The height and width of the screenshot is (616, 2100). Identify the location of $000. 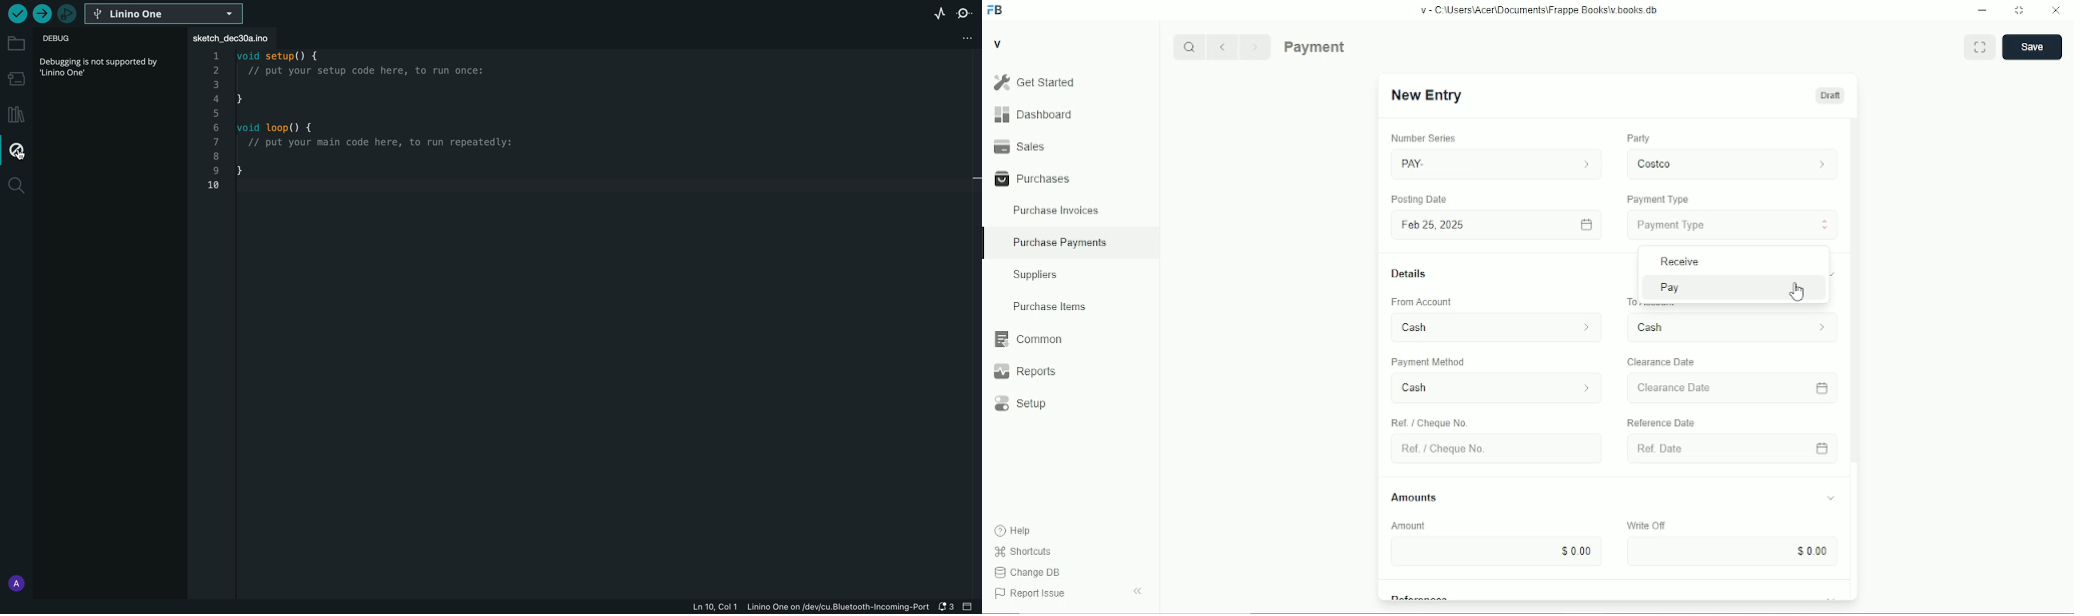
(1501, 551).